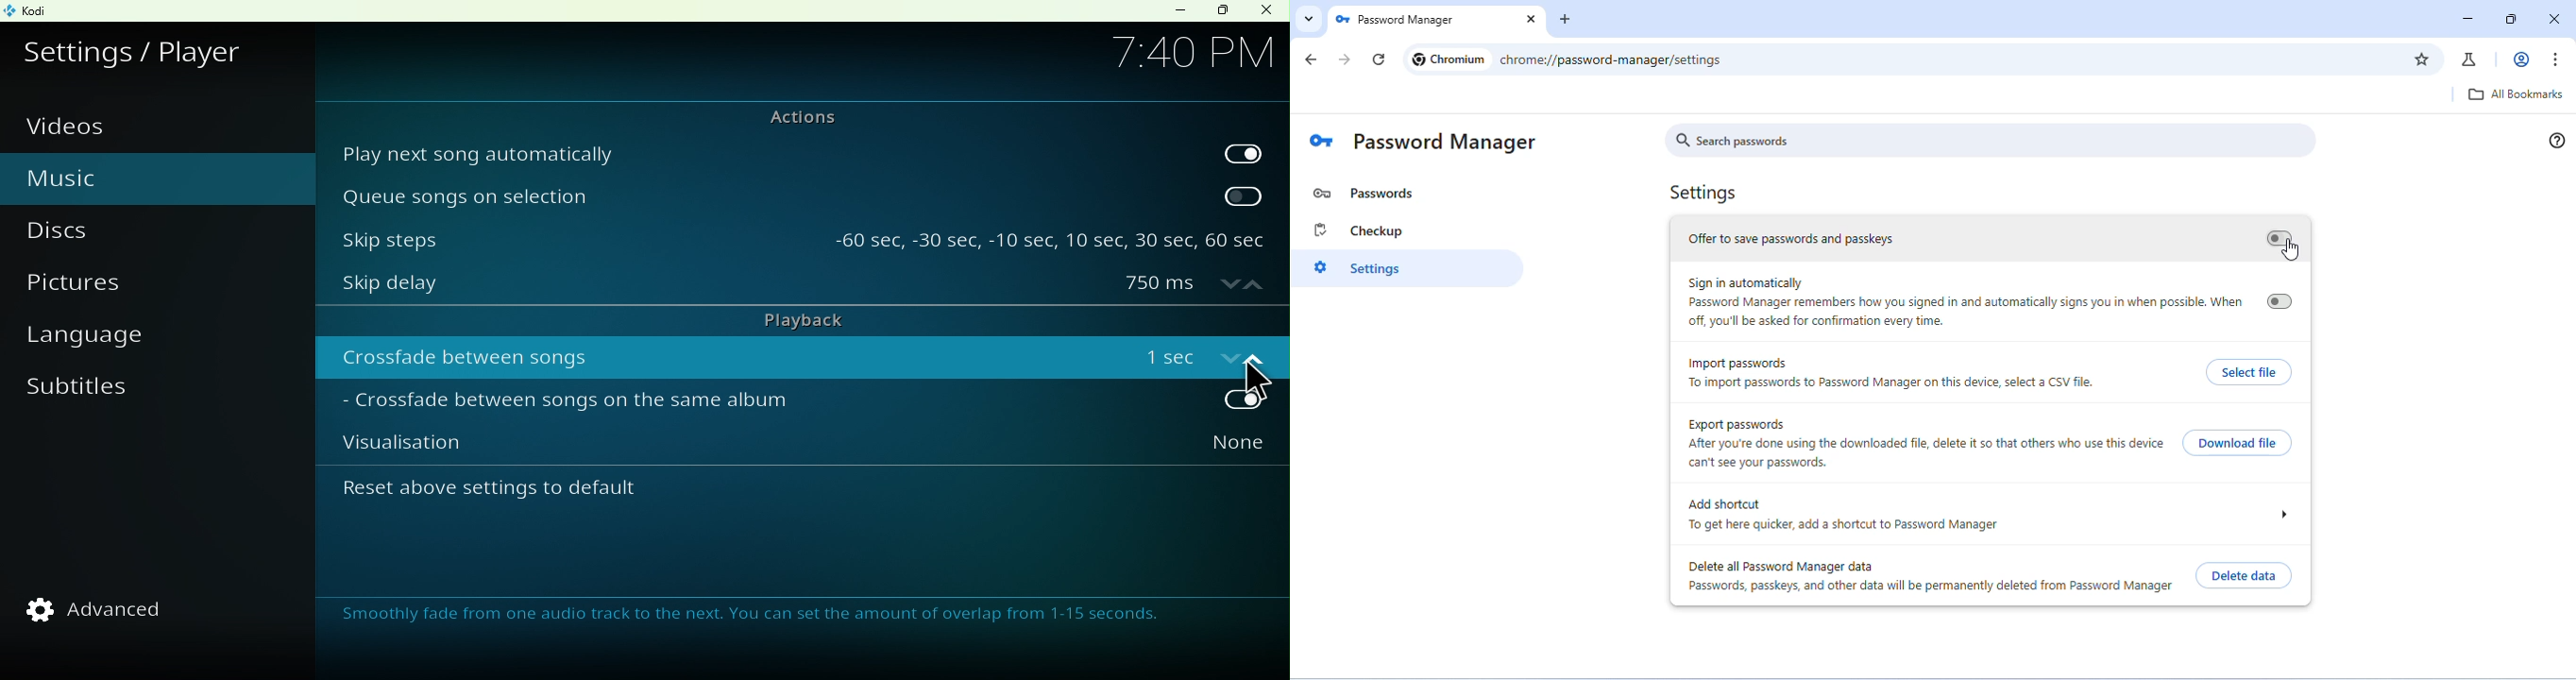 This screenshot has height=700, width=2576. What do you see at coordinates (2519, 95) in the screenshot?
I see `all bookmarks` at bounding box center [2519, 95].